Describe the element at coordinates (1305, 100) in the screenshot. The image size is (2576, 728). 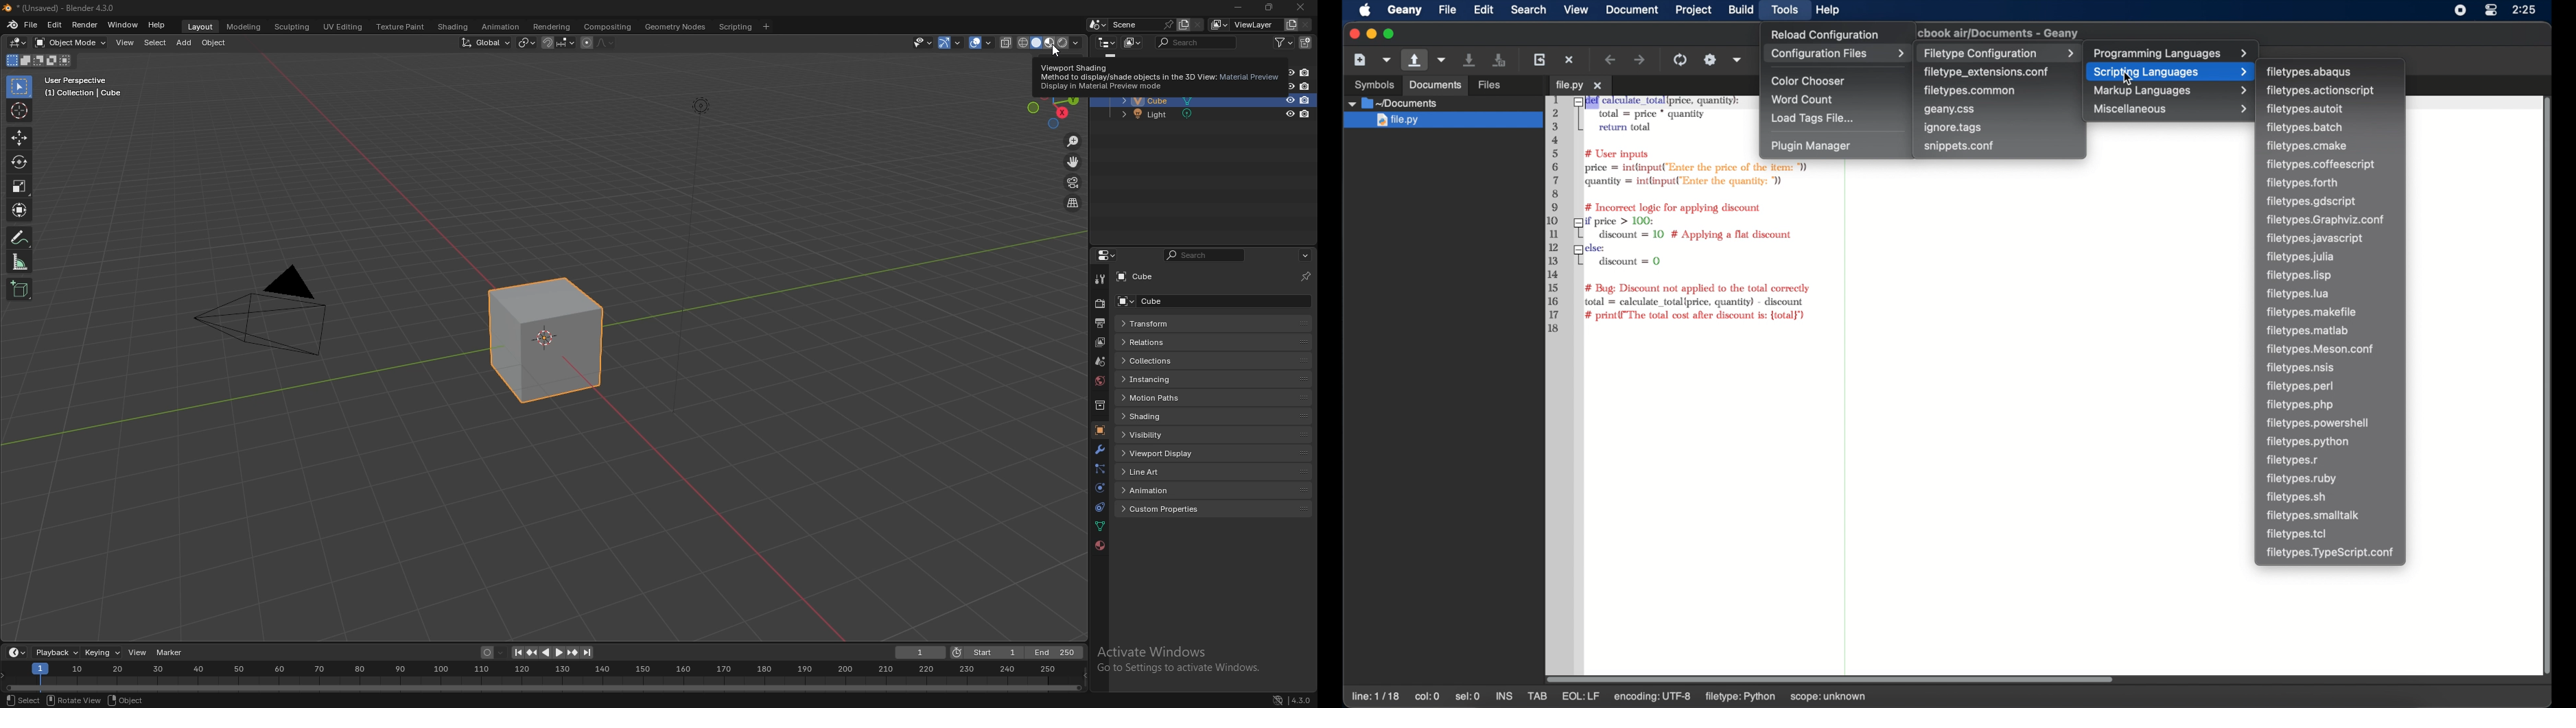
I see `disable in renders` at that location.